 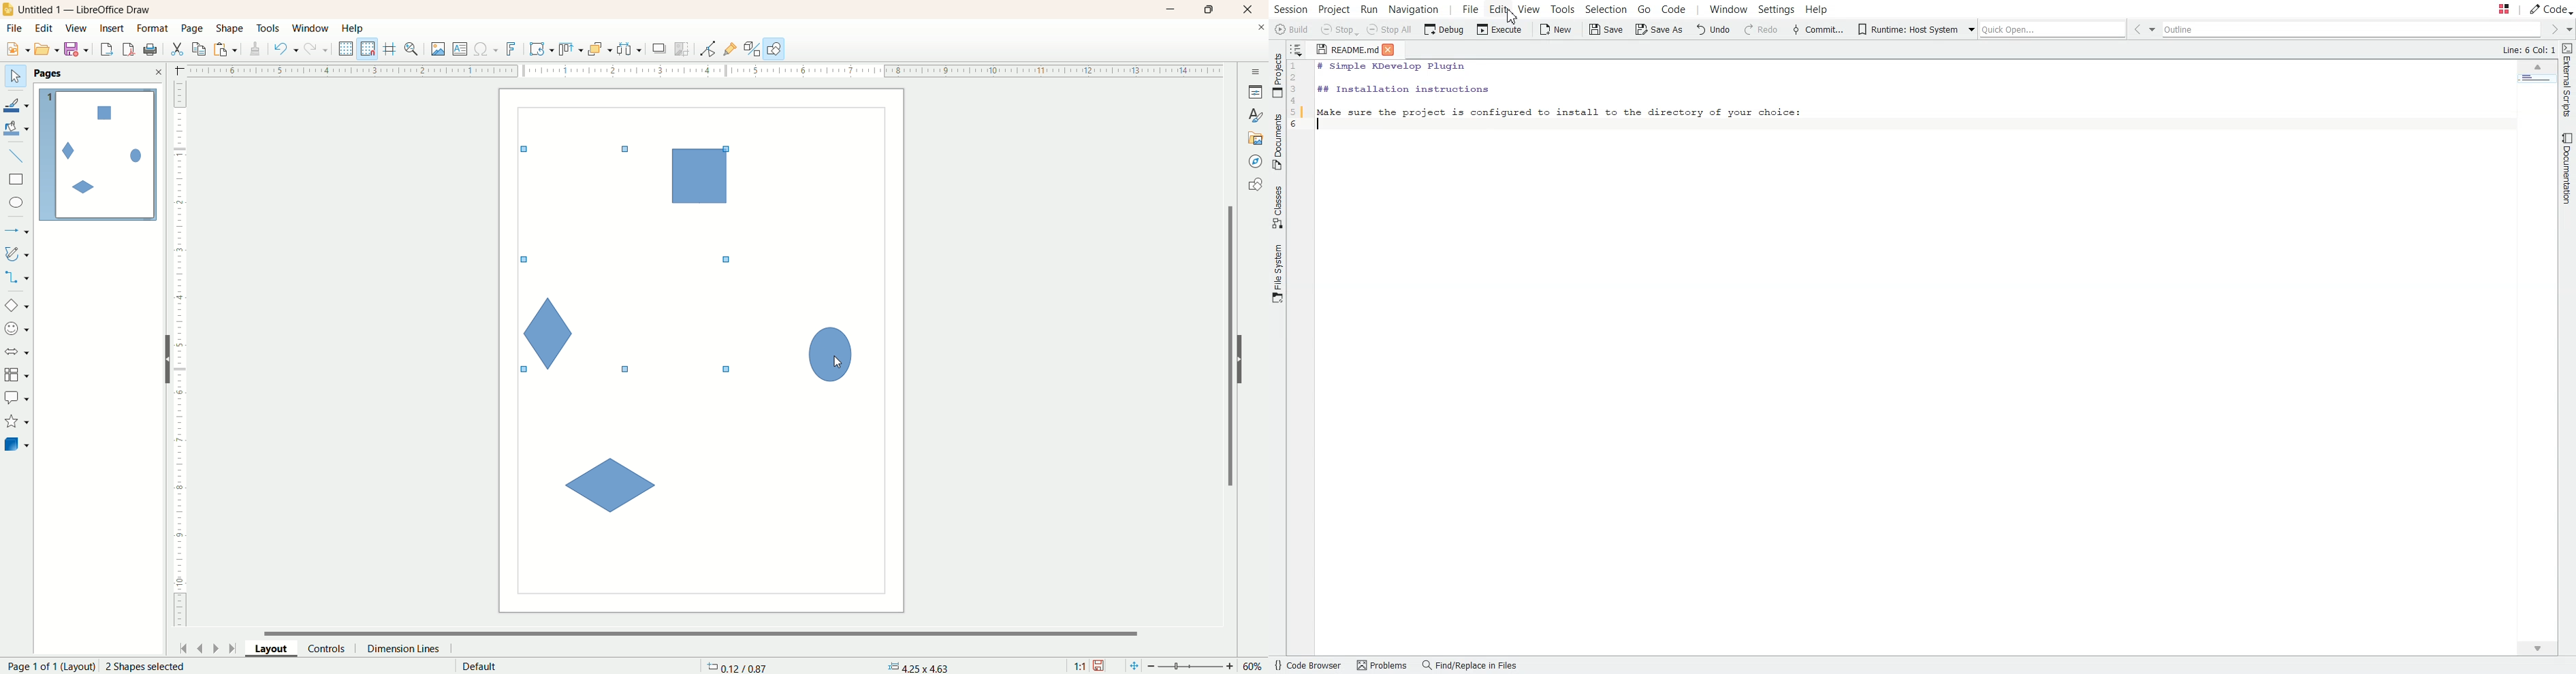 What do you see at coordinates (286, 49) in the screenshot?
I see `undo` at bounding box center [286, 49].